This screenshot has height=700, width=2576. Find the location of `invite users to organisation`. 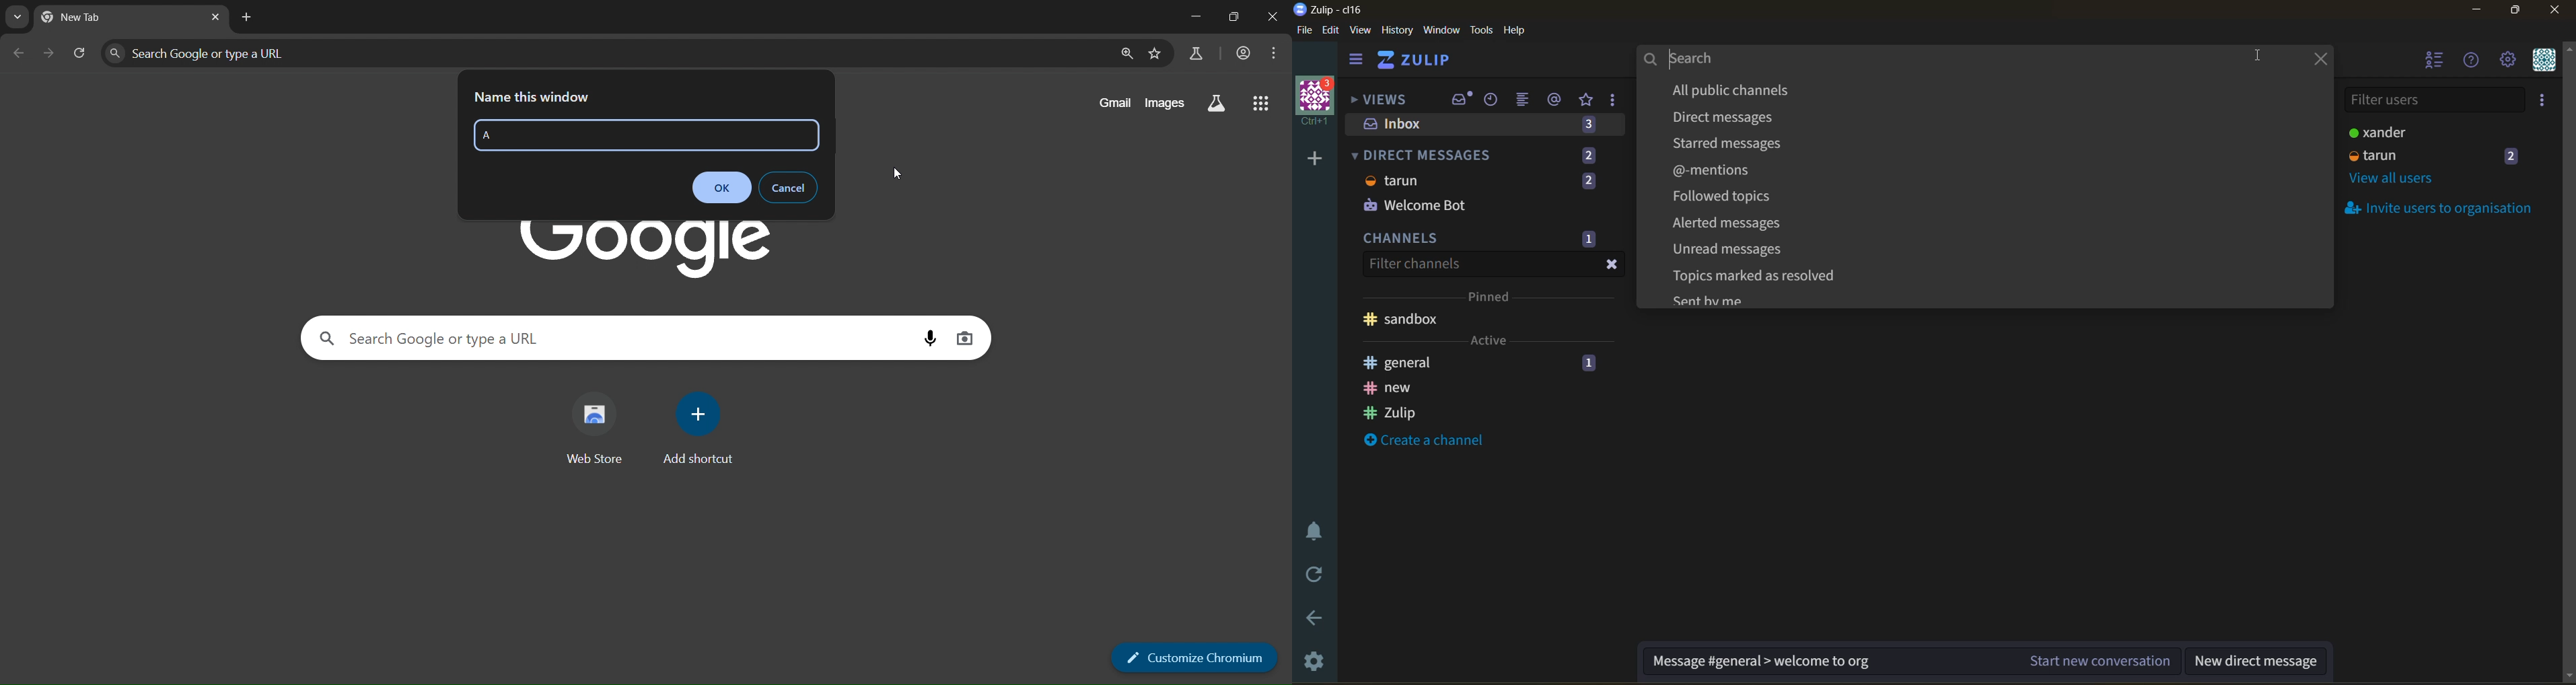

invite users to organisation is located at coordinates (2433, 207).